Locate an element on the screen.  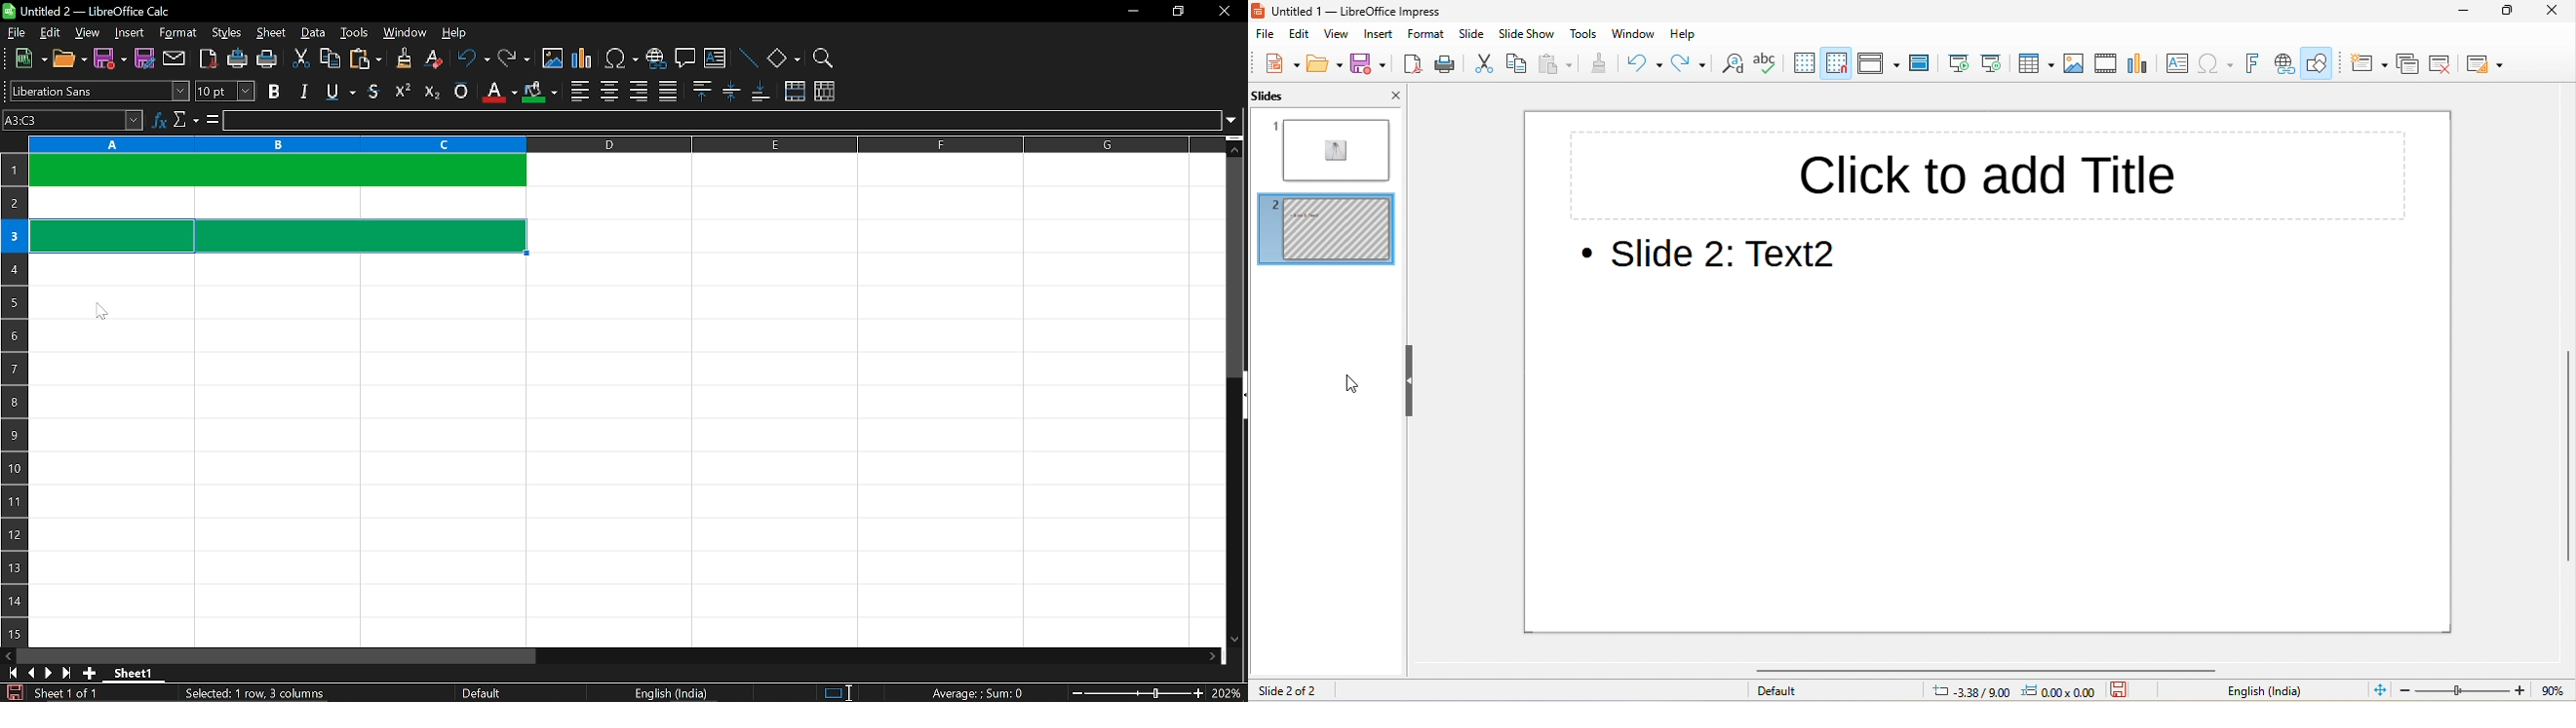
paste is located at coordinates (365, 59).